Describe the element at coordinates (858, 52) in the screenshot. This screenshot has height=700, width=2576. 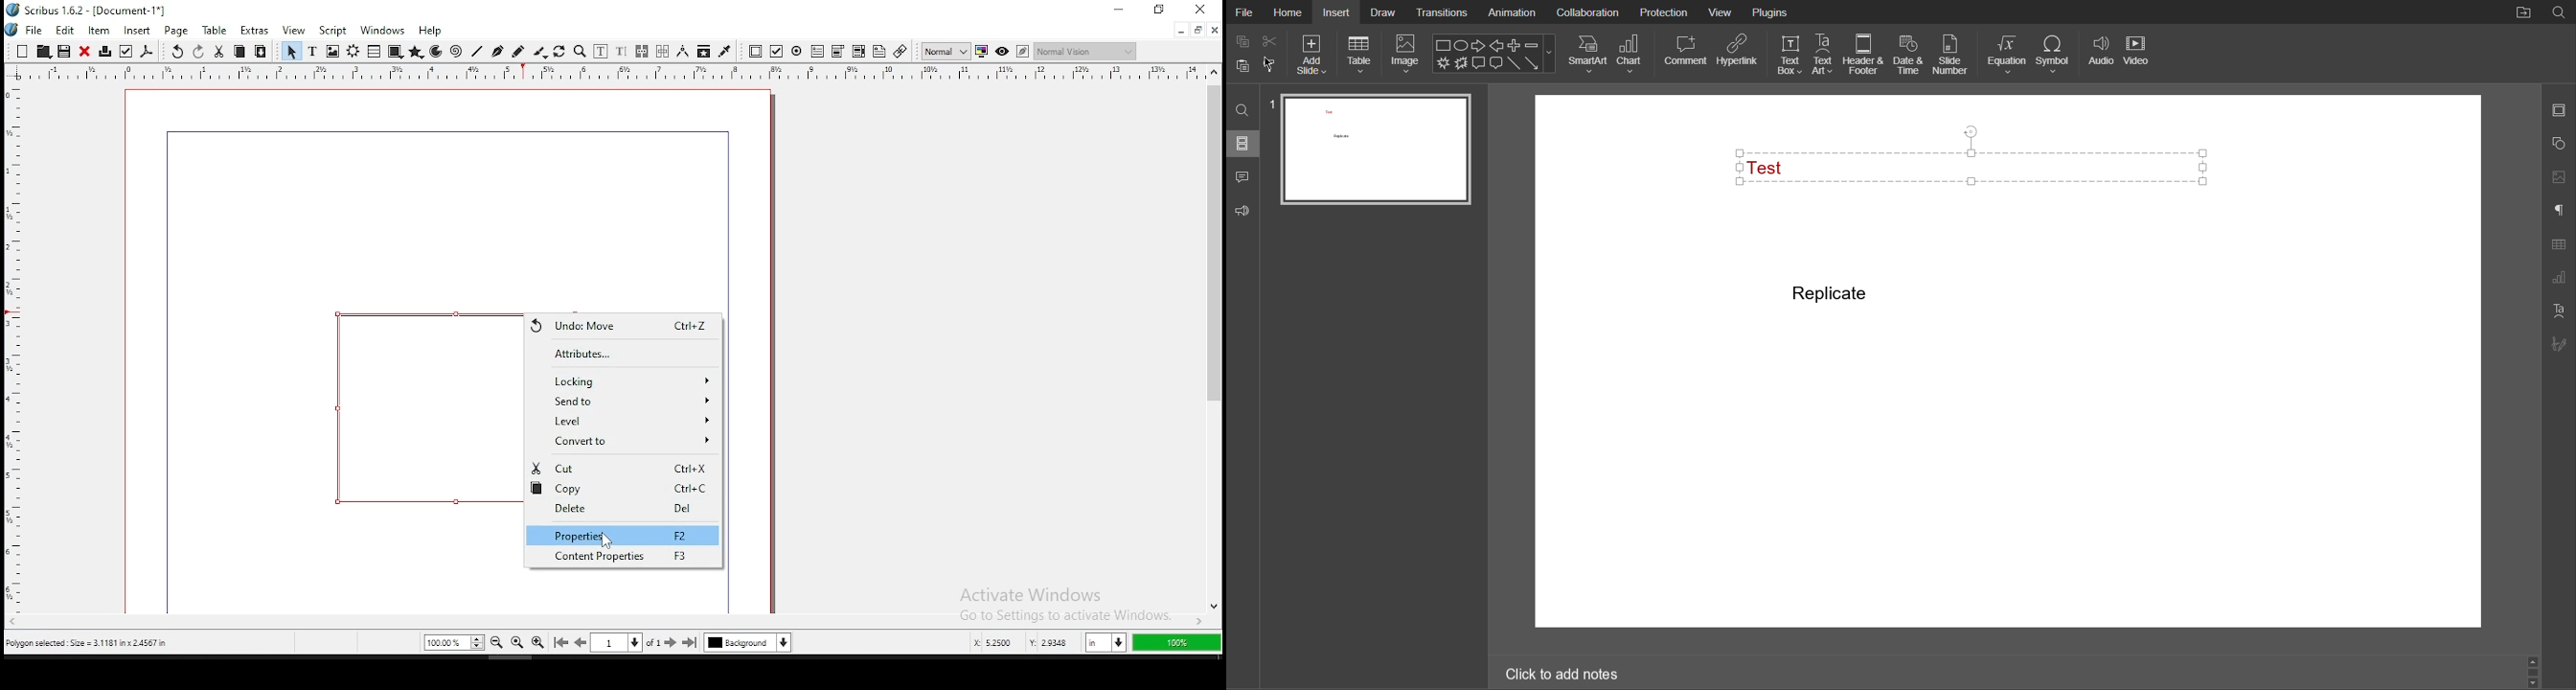
I see `pdf combo box` at that location.